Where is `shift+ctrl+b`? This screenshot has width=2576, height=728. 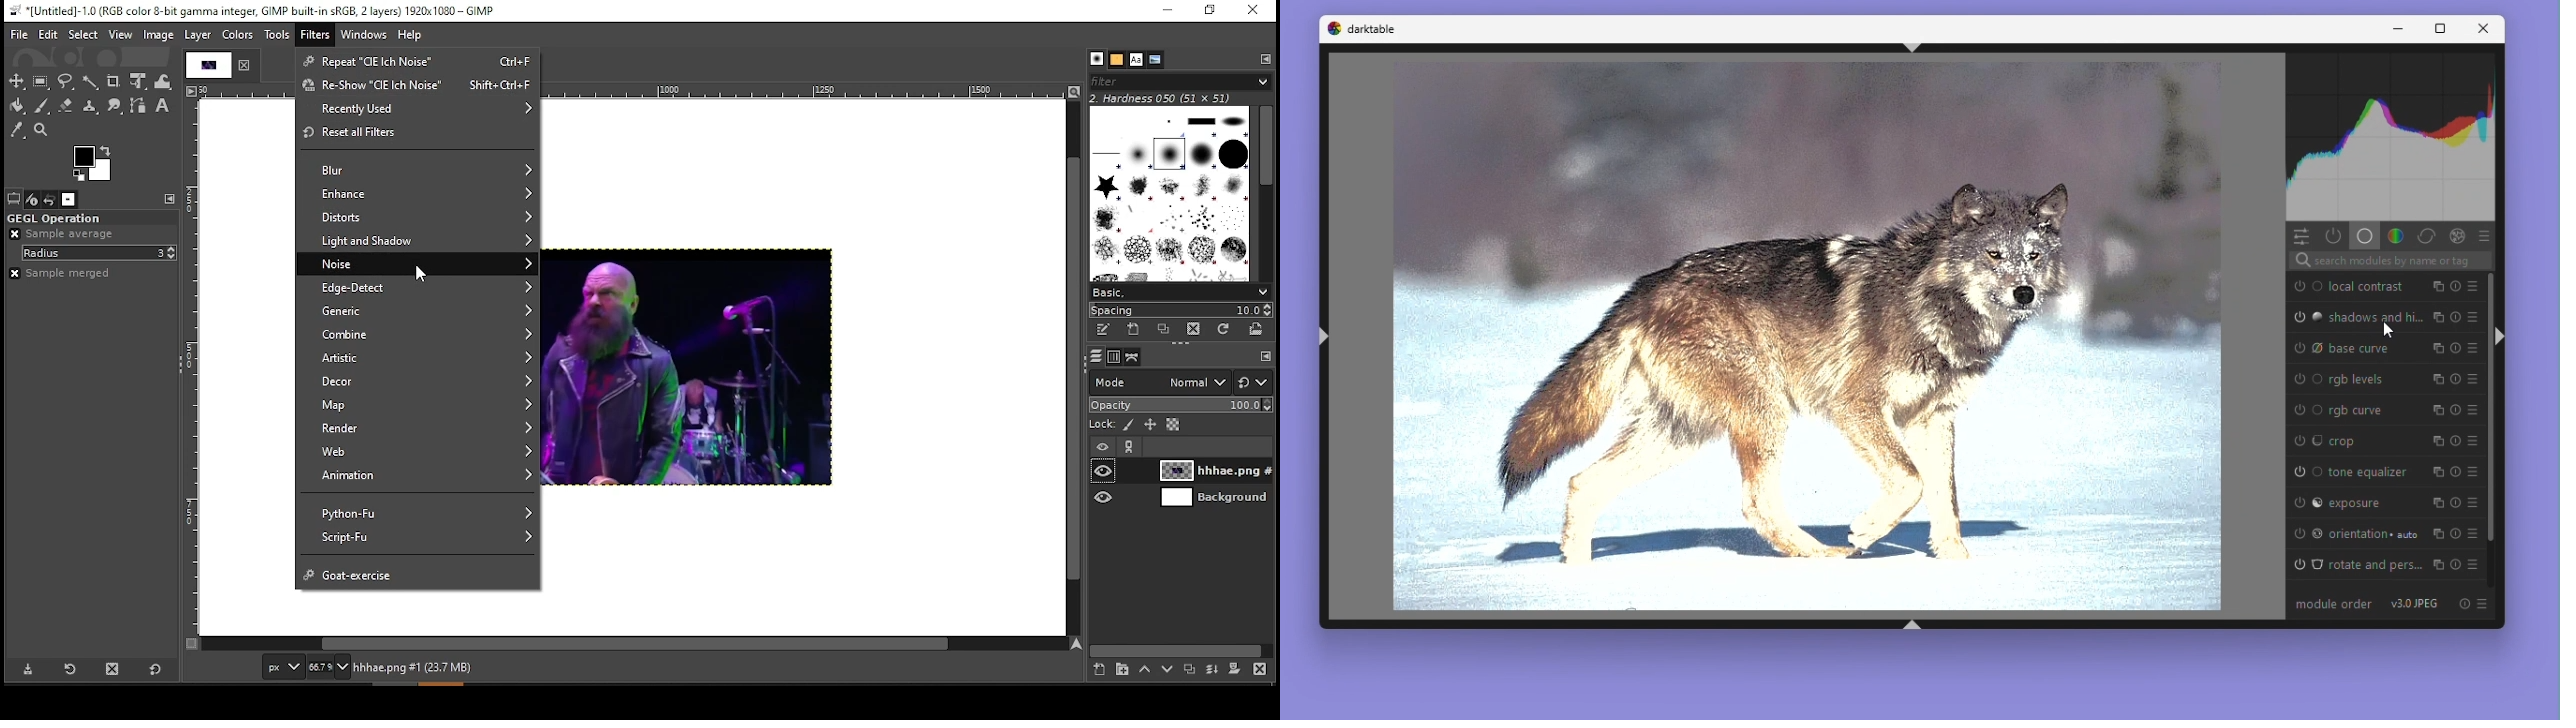
shift+ctrl+b is located at coordinates (1915, 624).